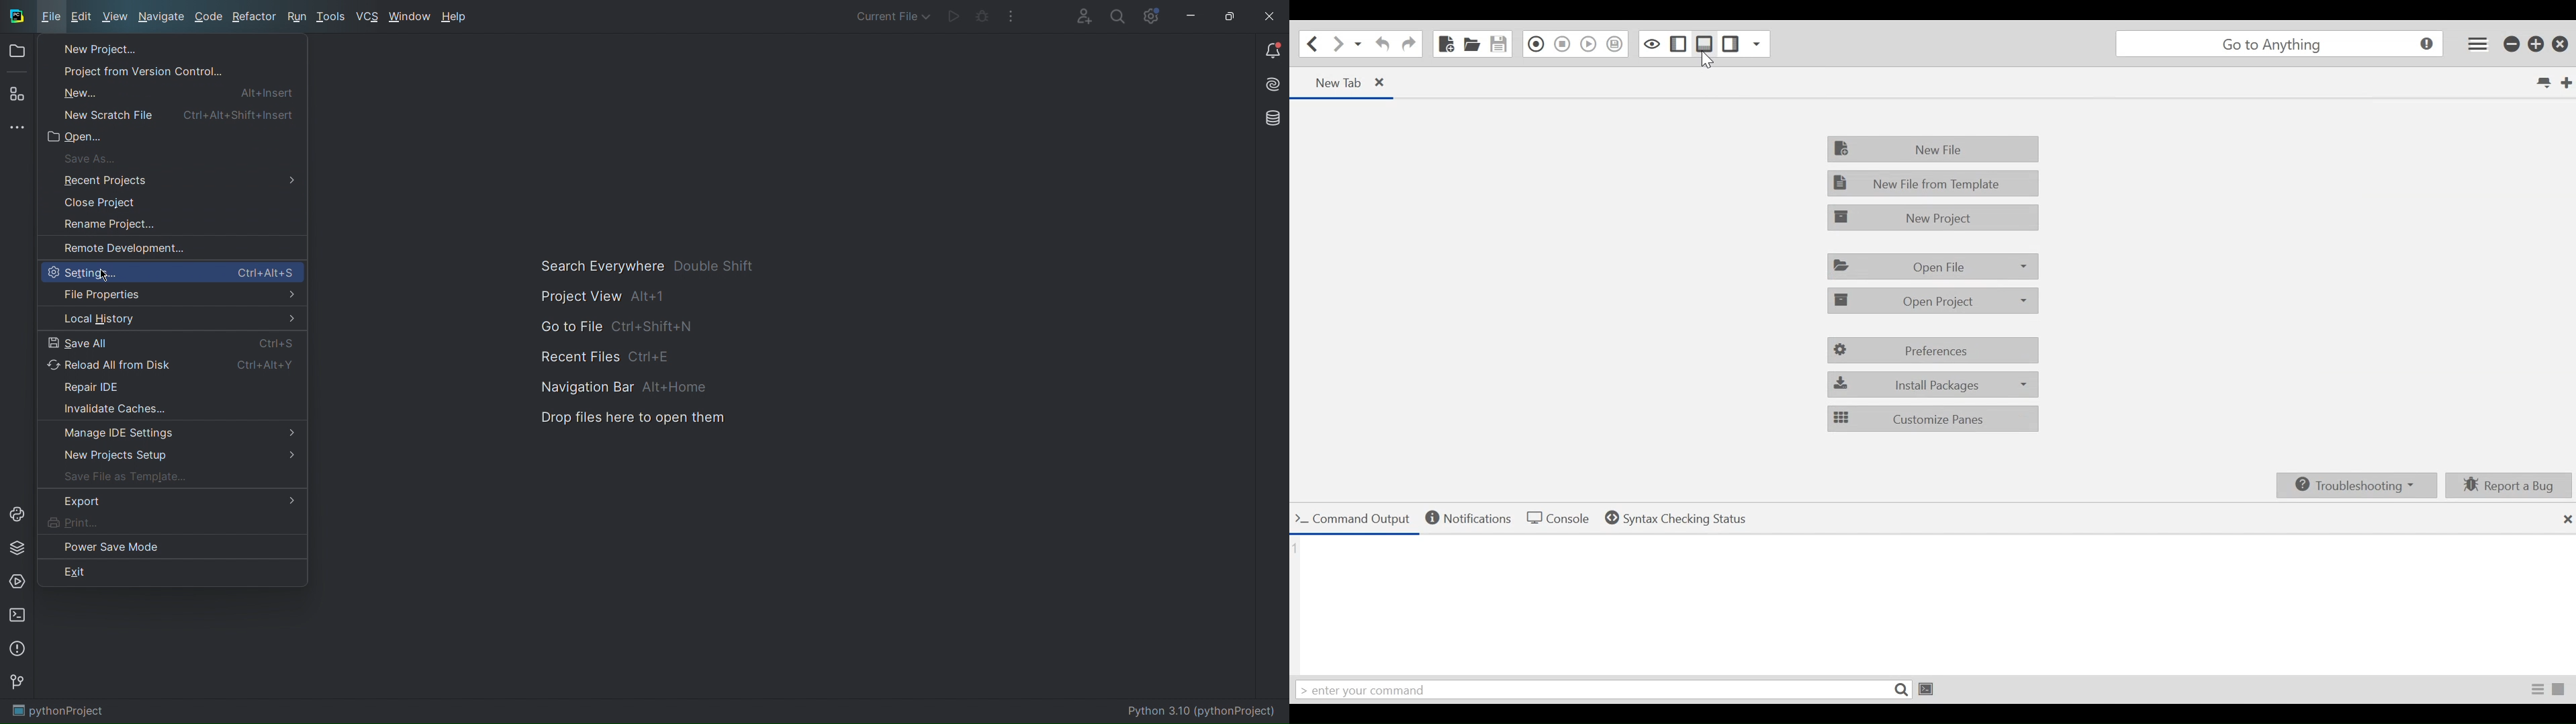 Image resolution: width=2576 pixels, height=728 pixels. Describe the element at coordinates (1499, 44) in the screenshot. I see `Save File` at that location.